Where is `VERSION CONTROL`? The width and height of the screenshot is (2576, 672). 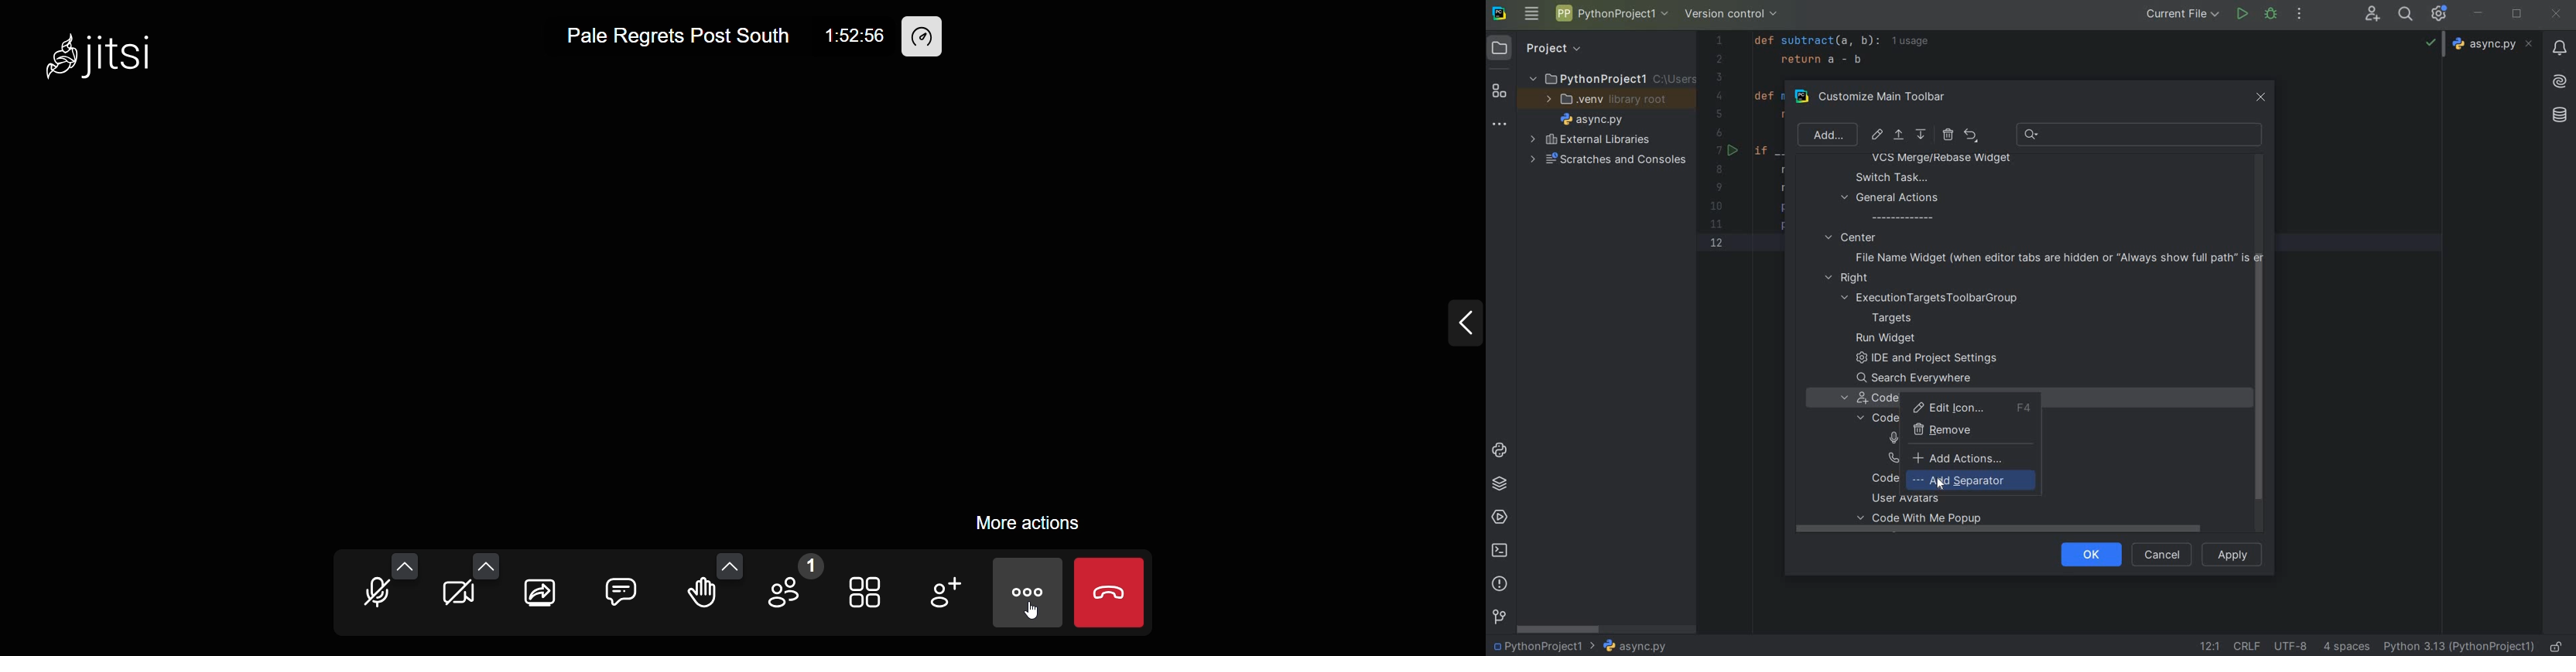 VERSION CONTROL is located at coordinates (1498, 617).